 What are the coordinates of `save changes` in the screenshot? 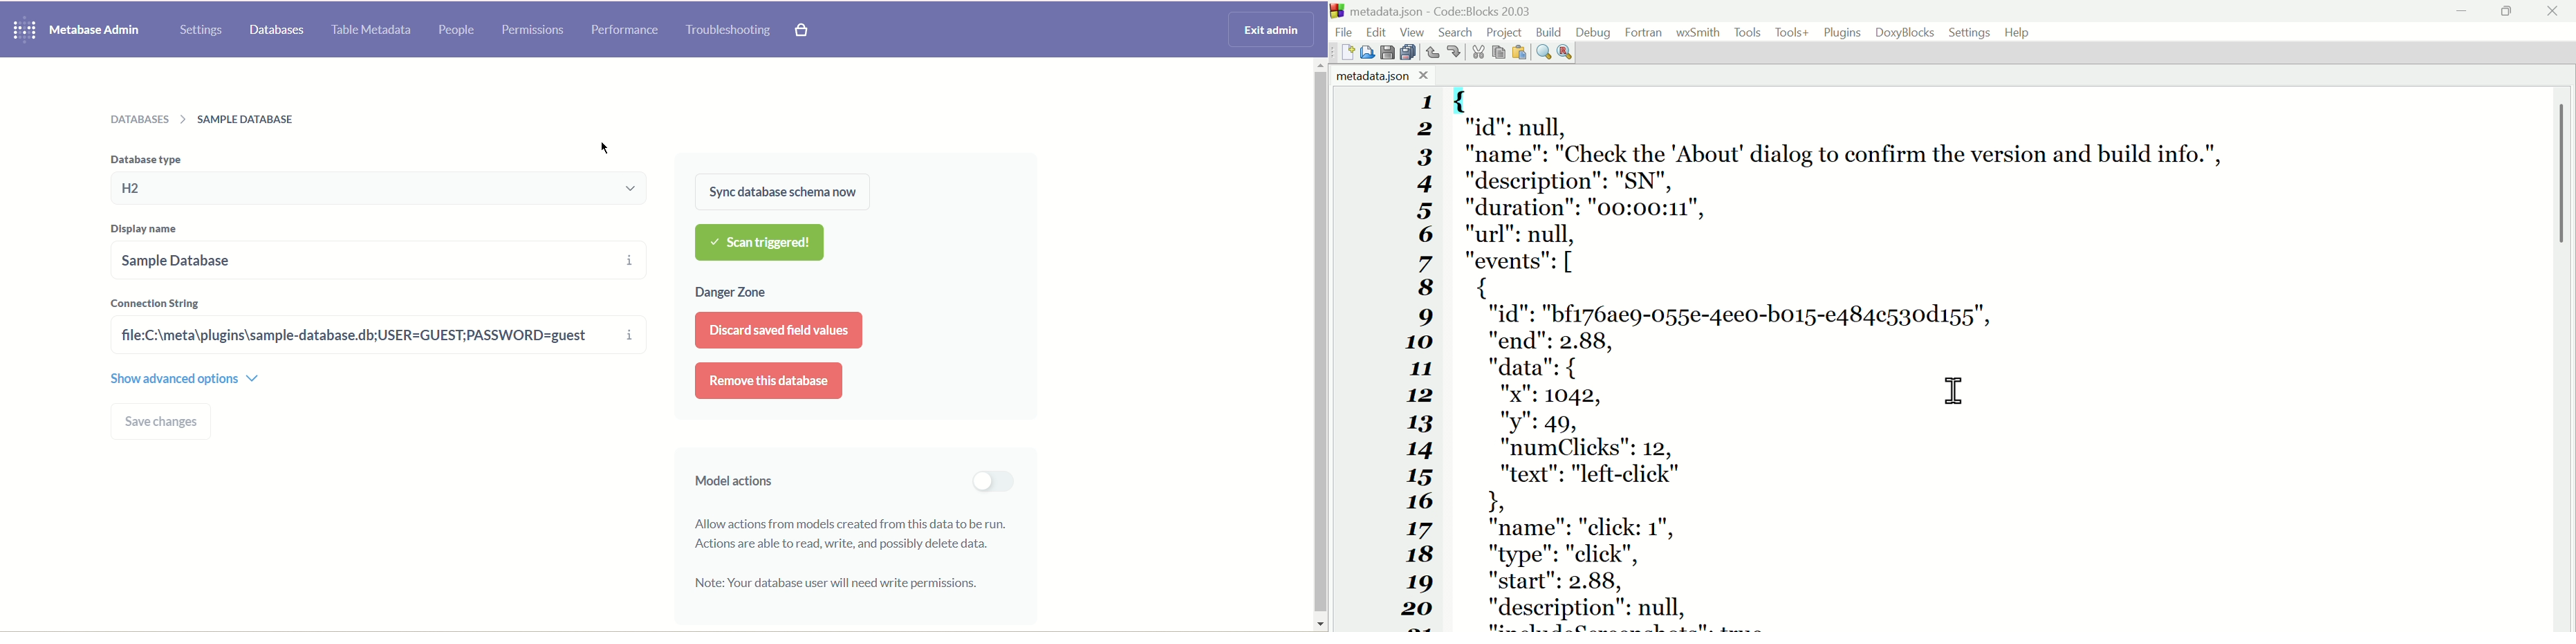 It's located at (163, 422).